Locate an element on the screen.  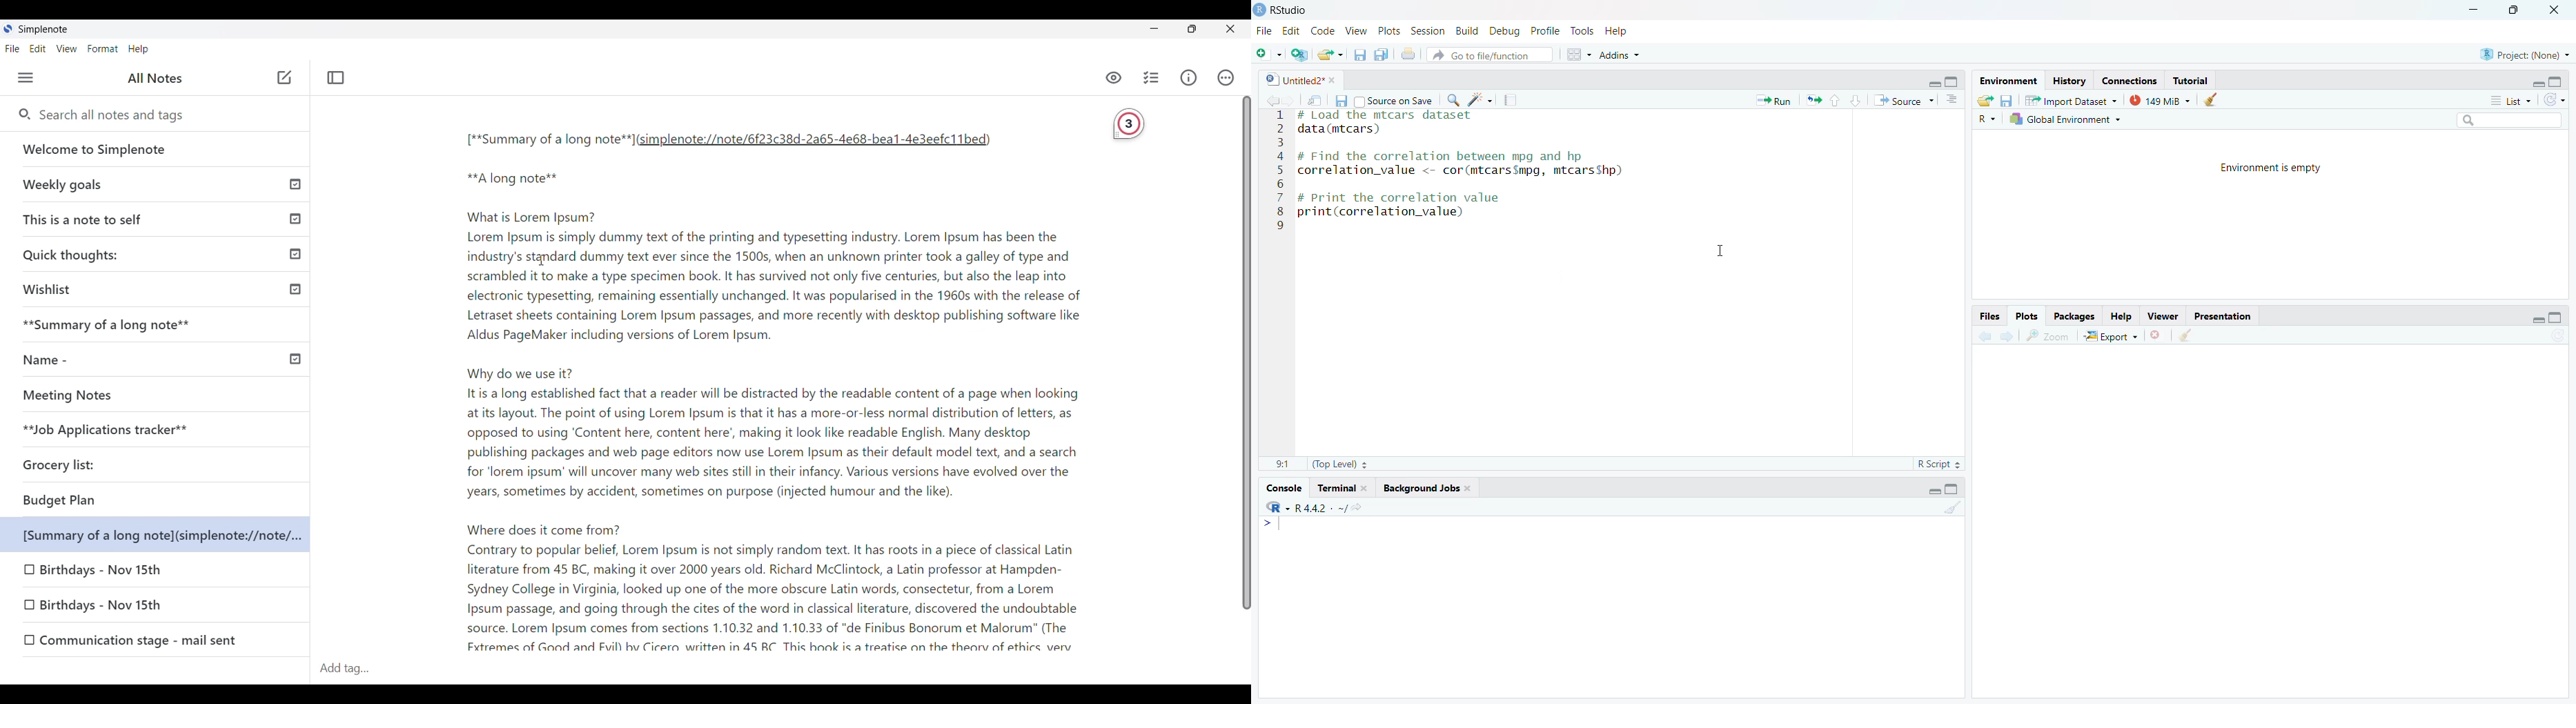
Go to previous section/chunk (Ctrl + PgUp) is located at coordinates (1837, 98).